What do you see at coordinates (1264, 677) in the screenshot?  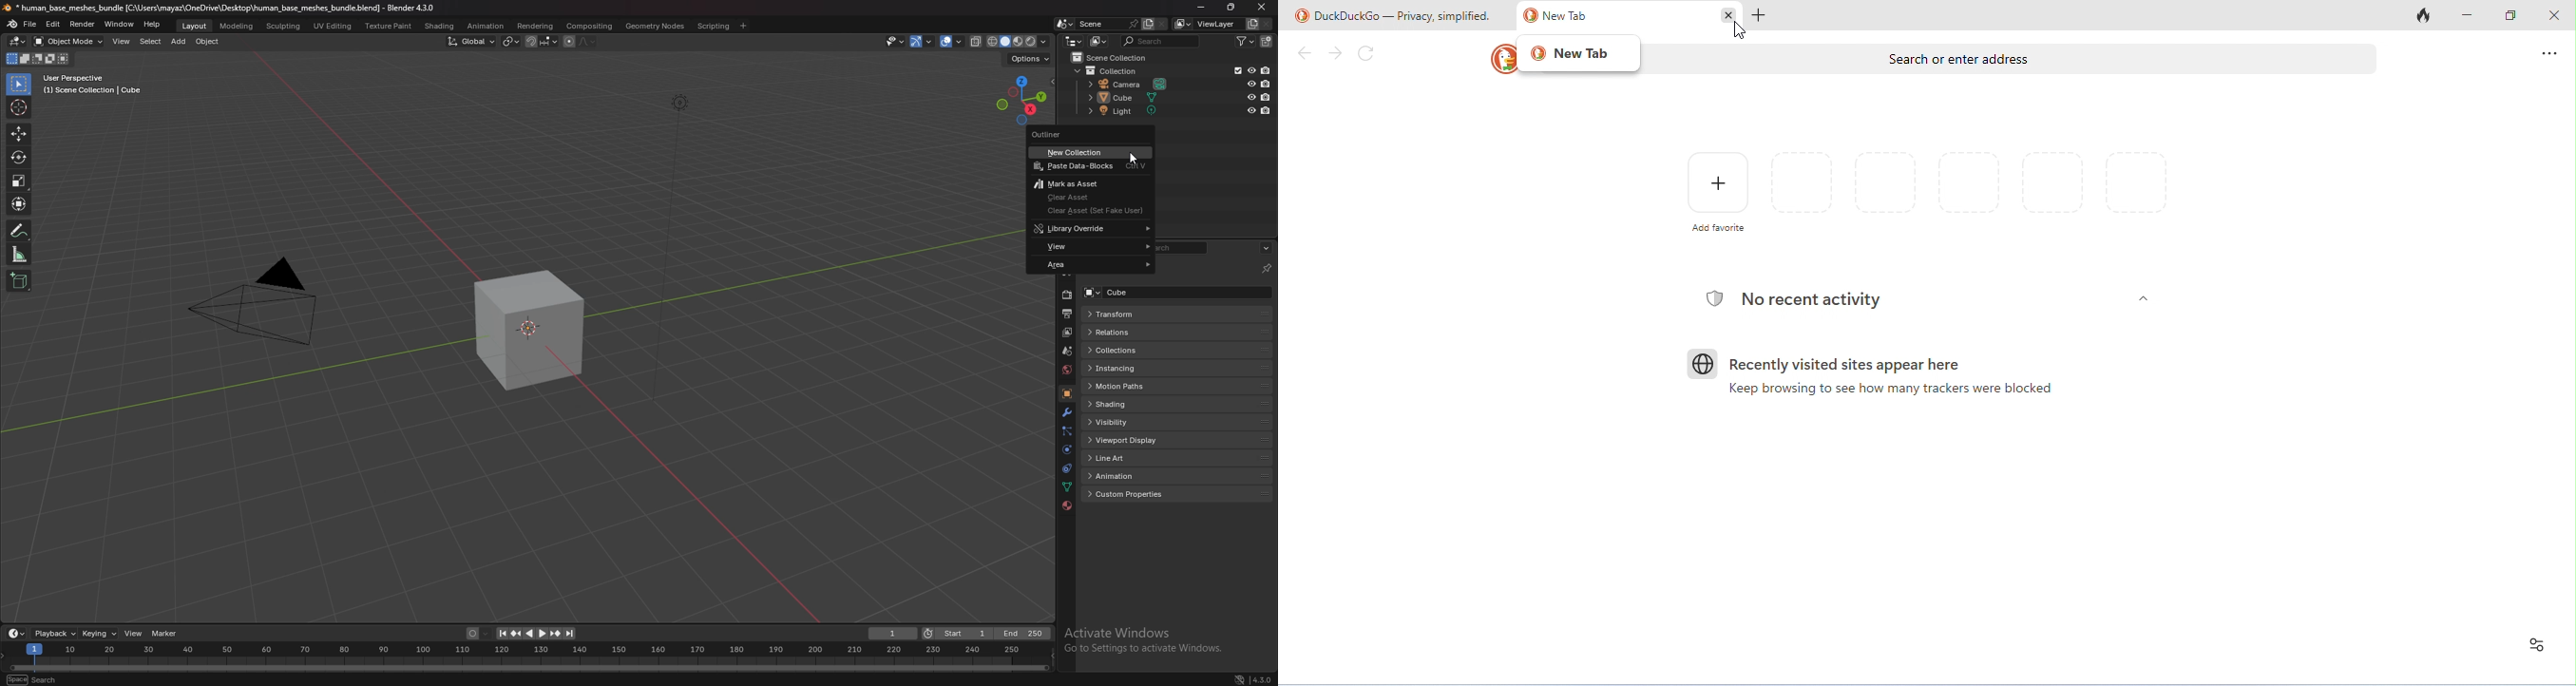 I see `version` at bounding box center [1264, 677].